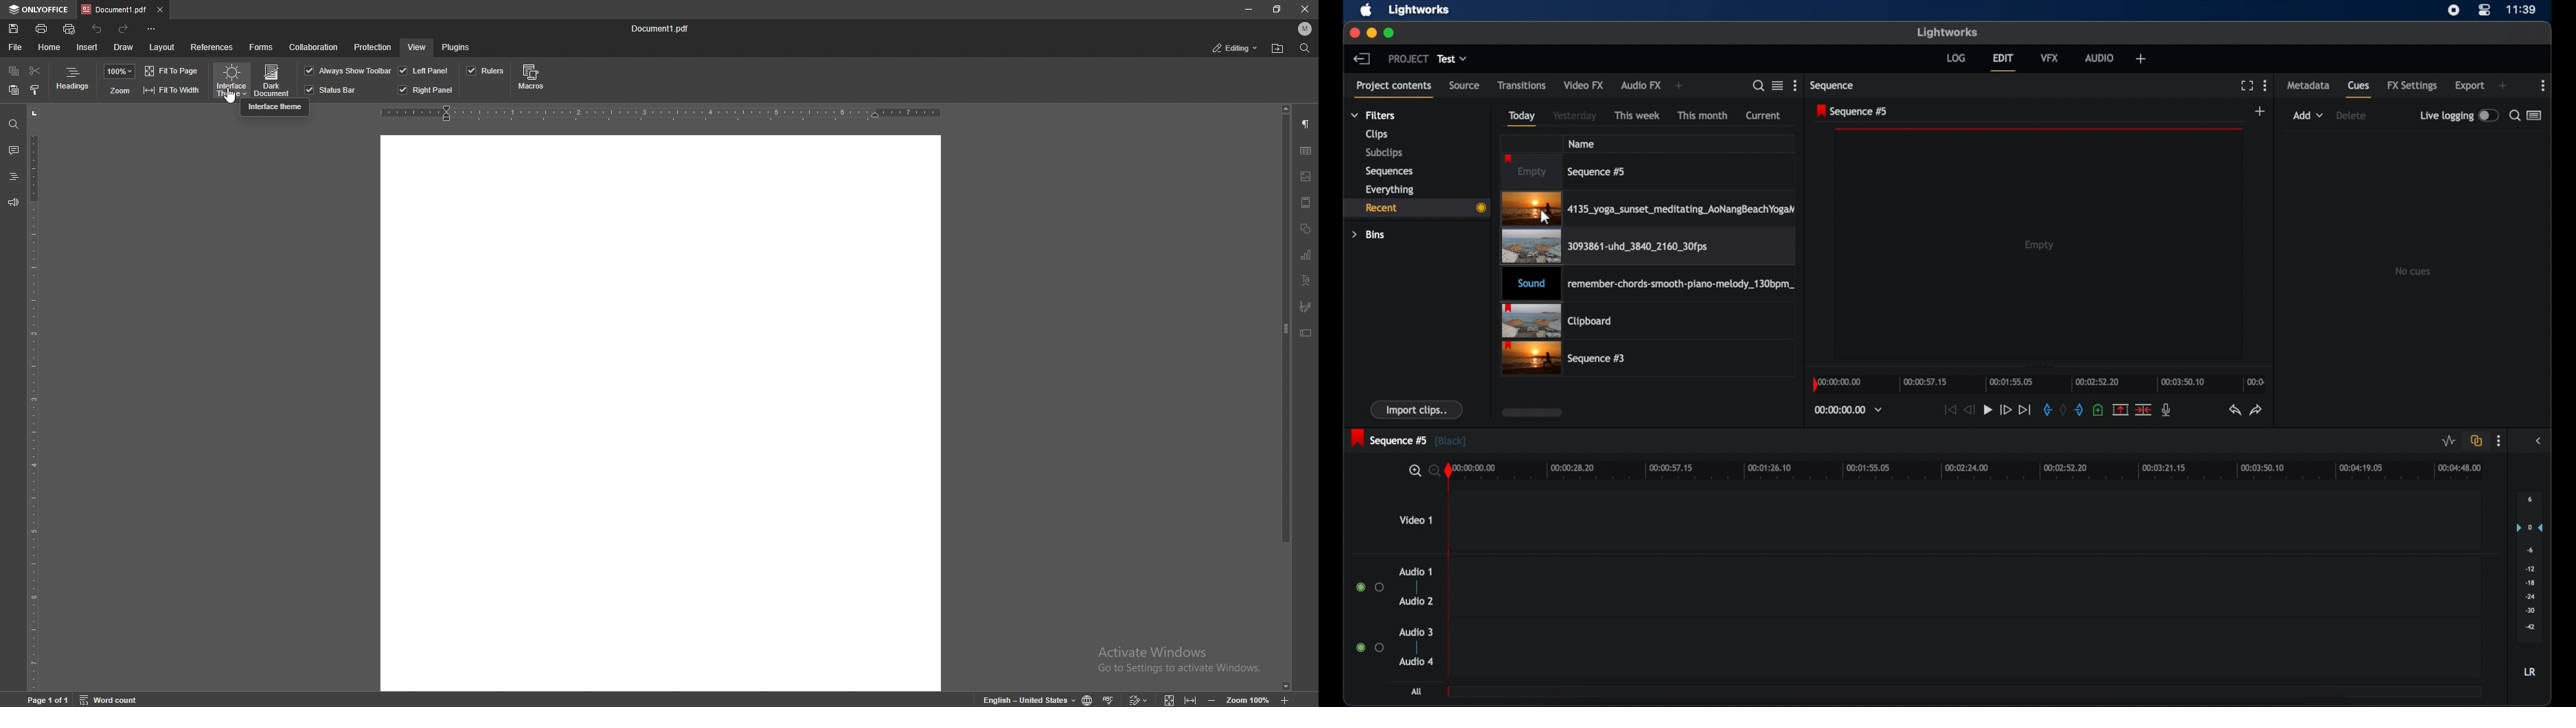  I want to click on toggle auto track sync, so click(2477, 441).